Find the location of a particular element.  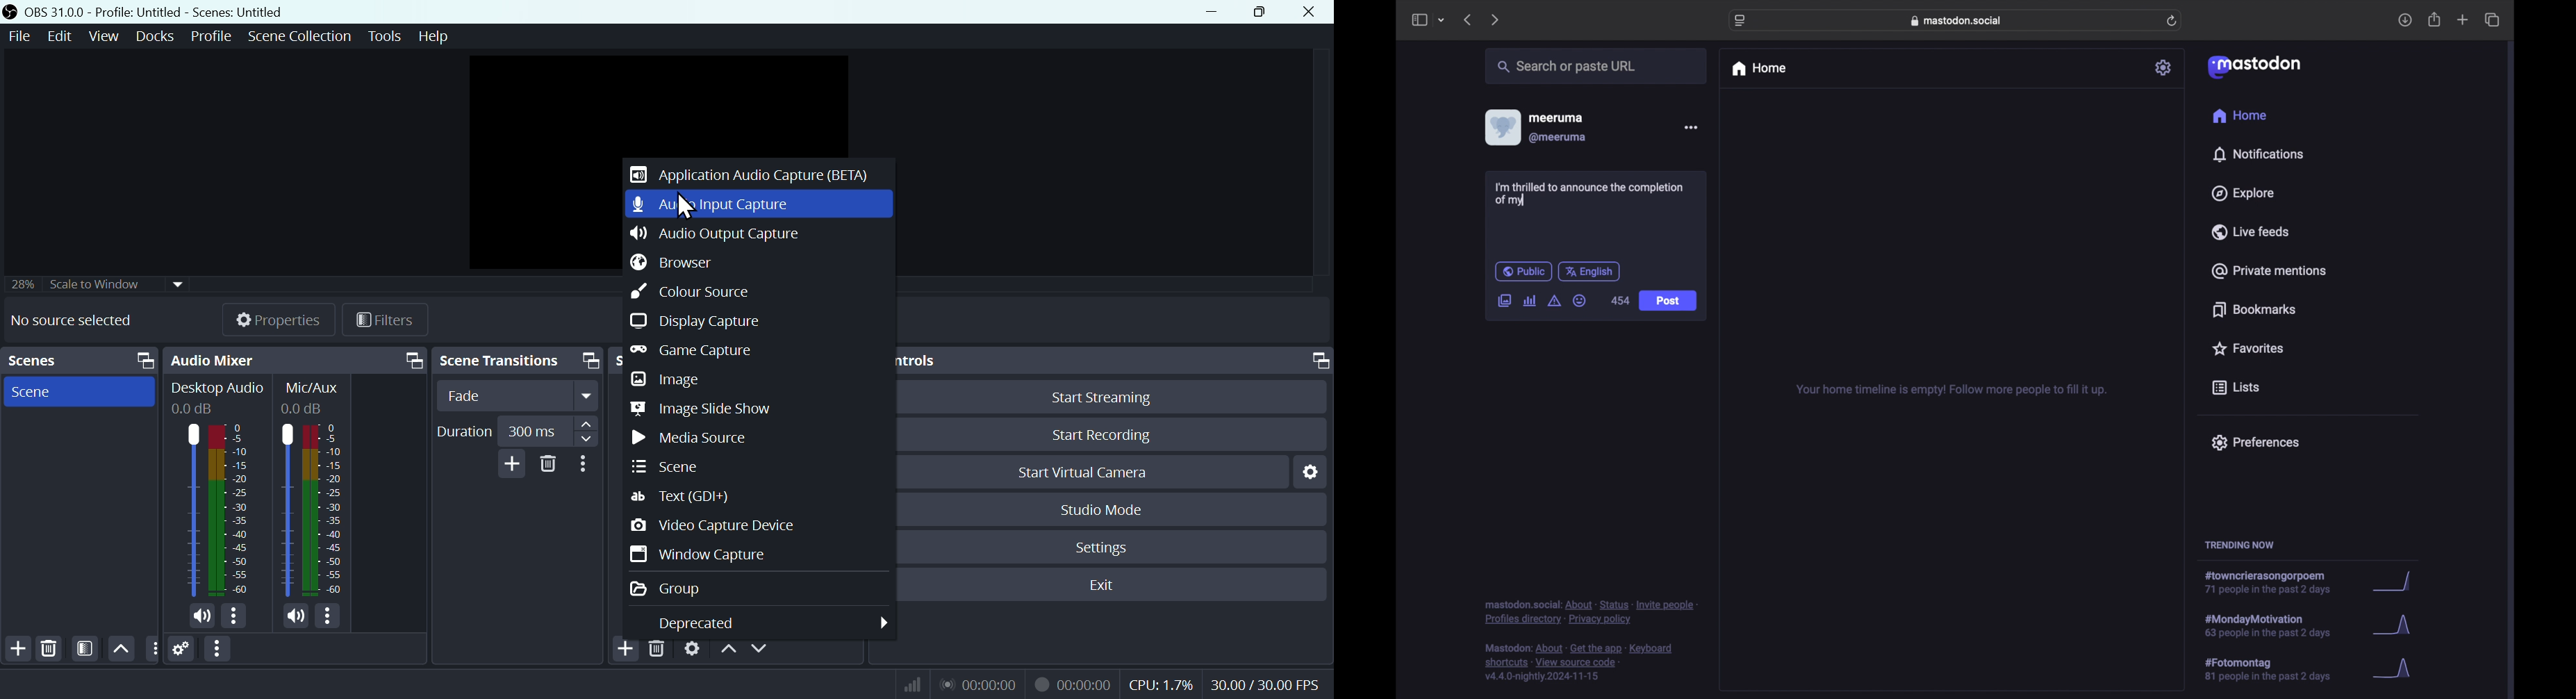

More options is located at coordinates (235, 616).